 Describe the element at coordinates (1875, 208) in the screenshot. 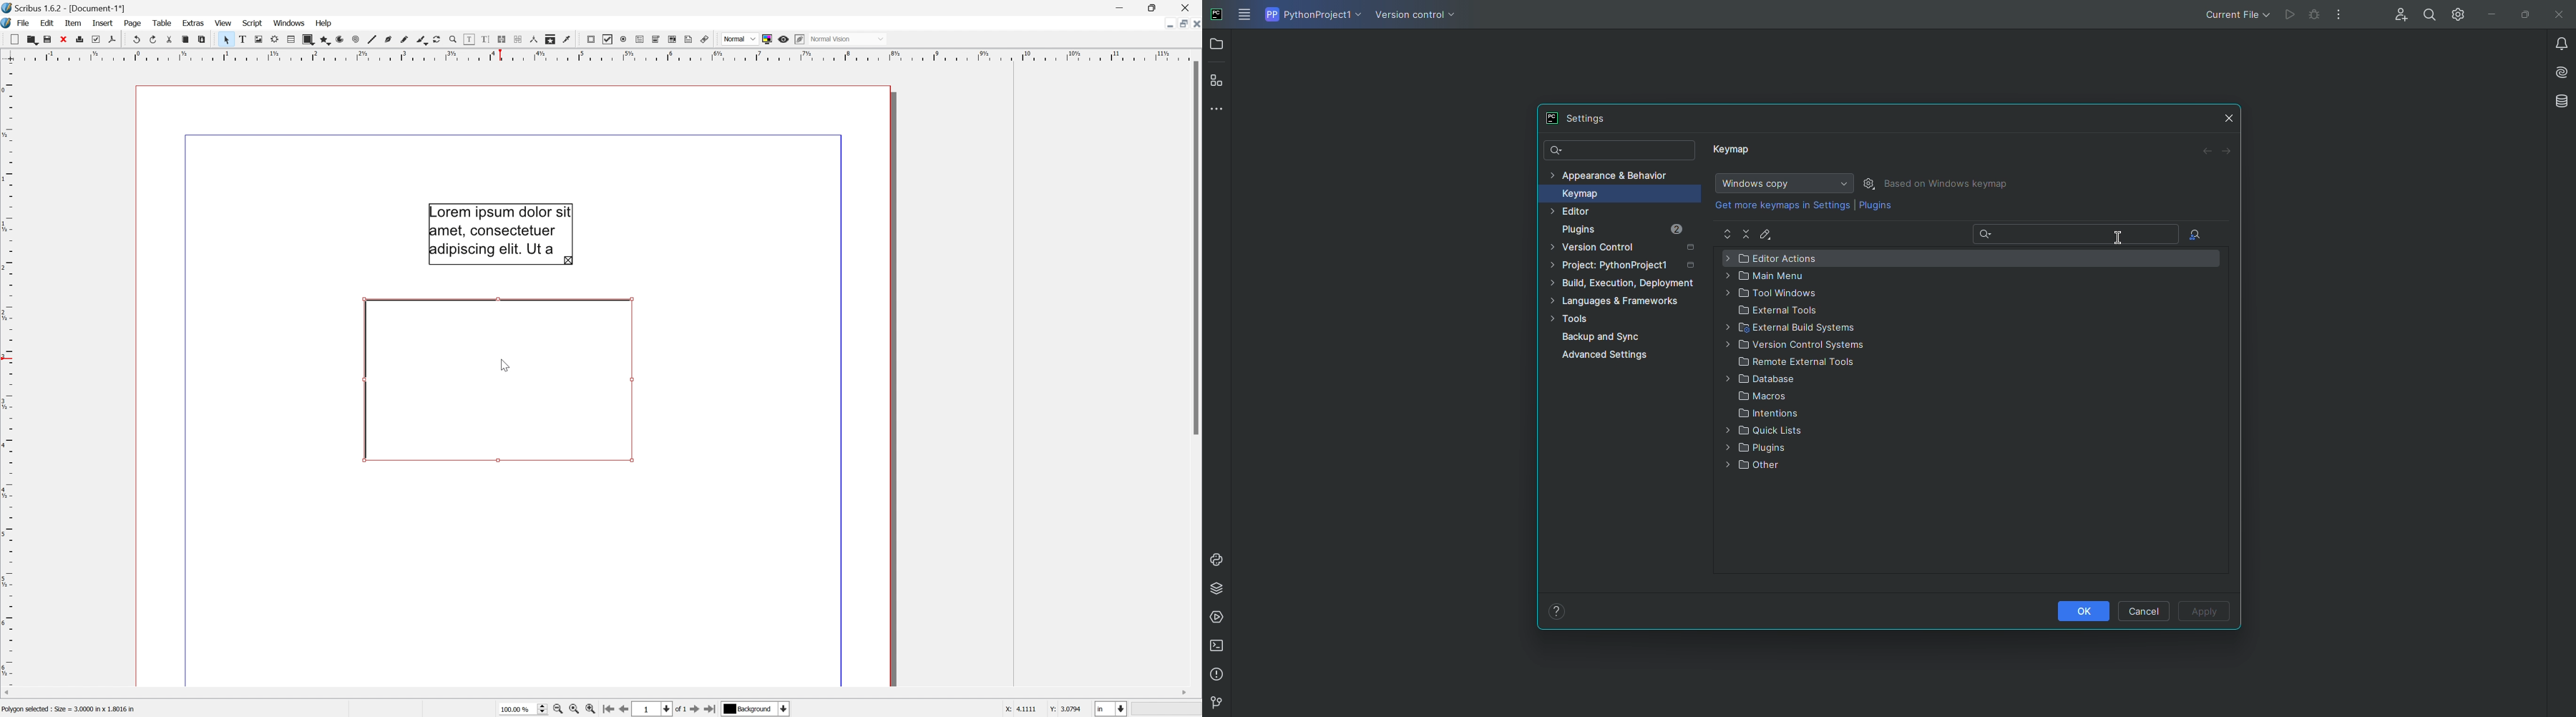

I see `Plugins` at that location.